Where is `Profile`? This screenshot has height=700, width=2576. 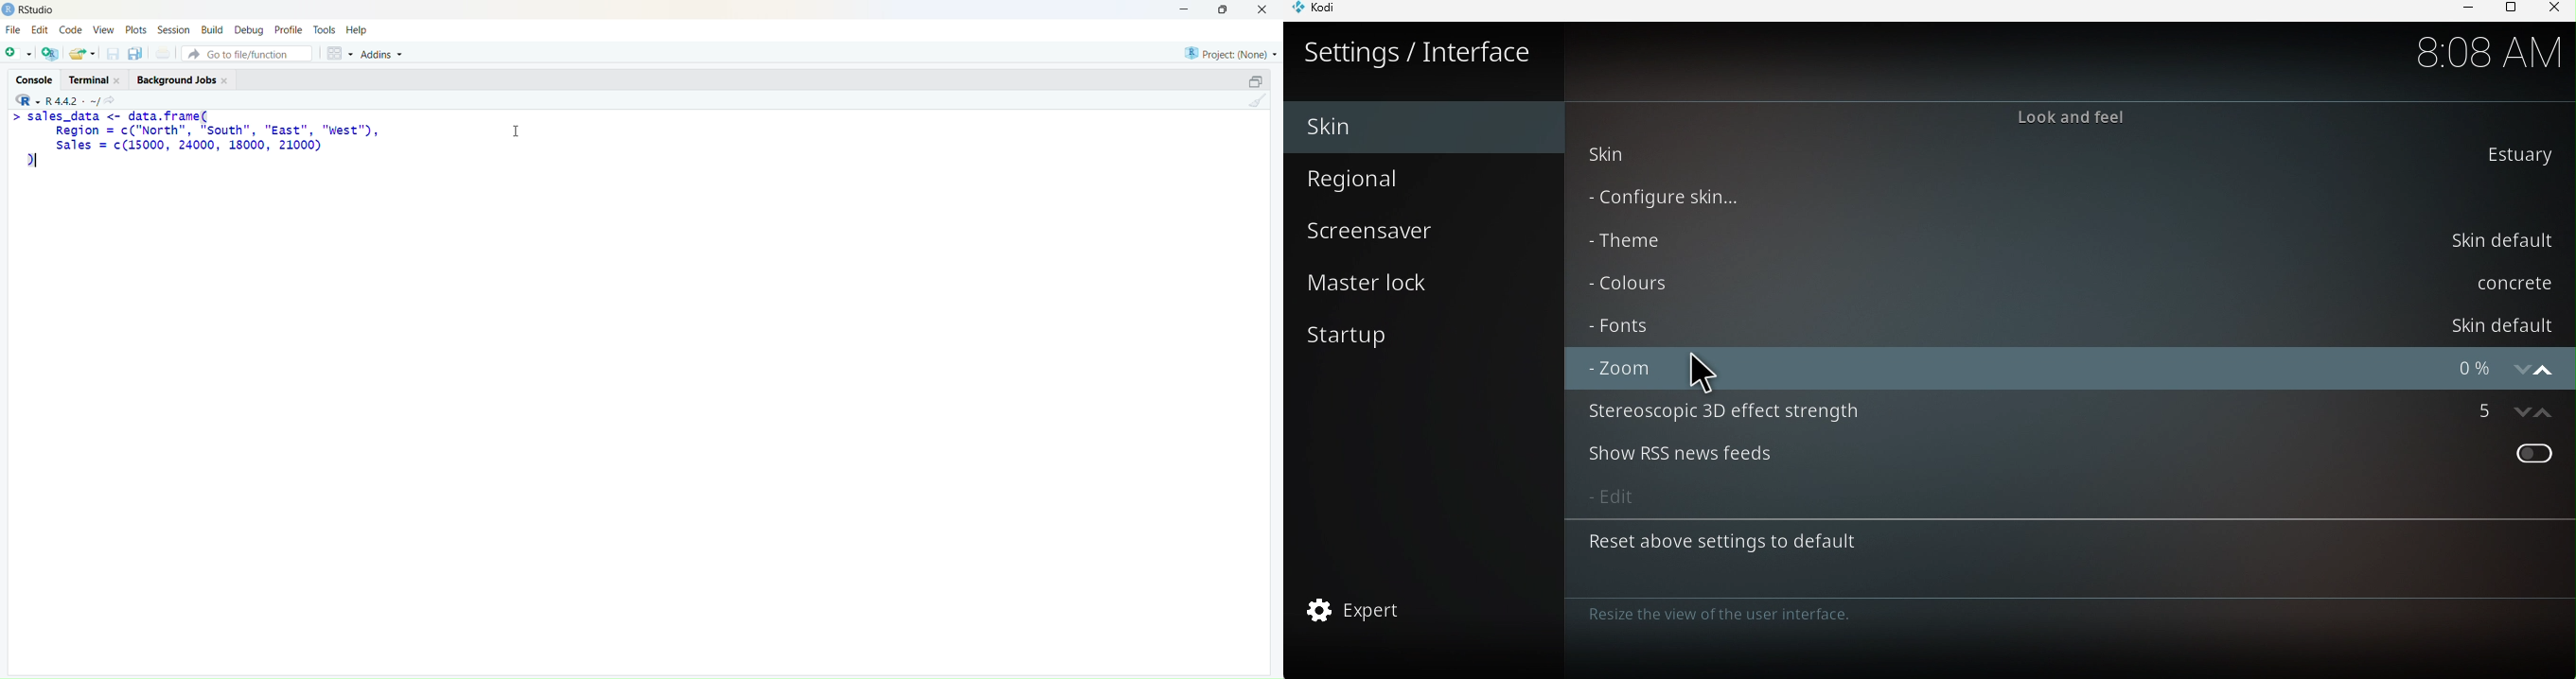
Profile is located at coordinates (289, 31).